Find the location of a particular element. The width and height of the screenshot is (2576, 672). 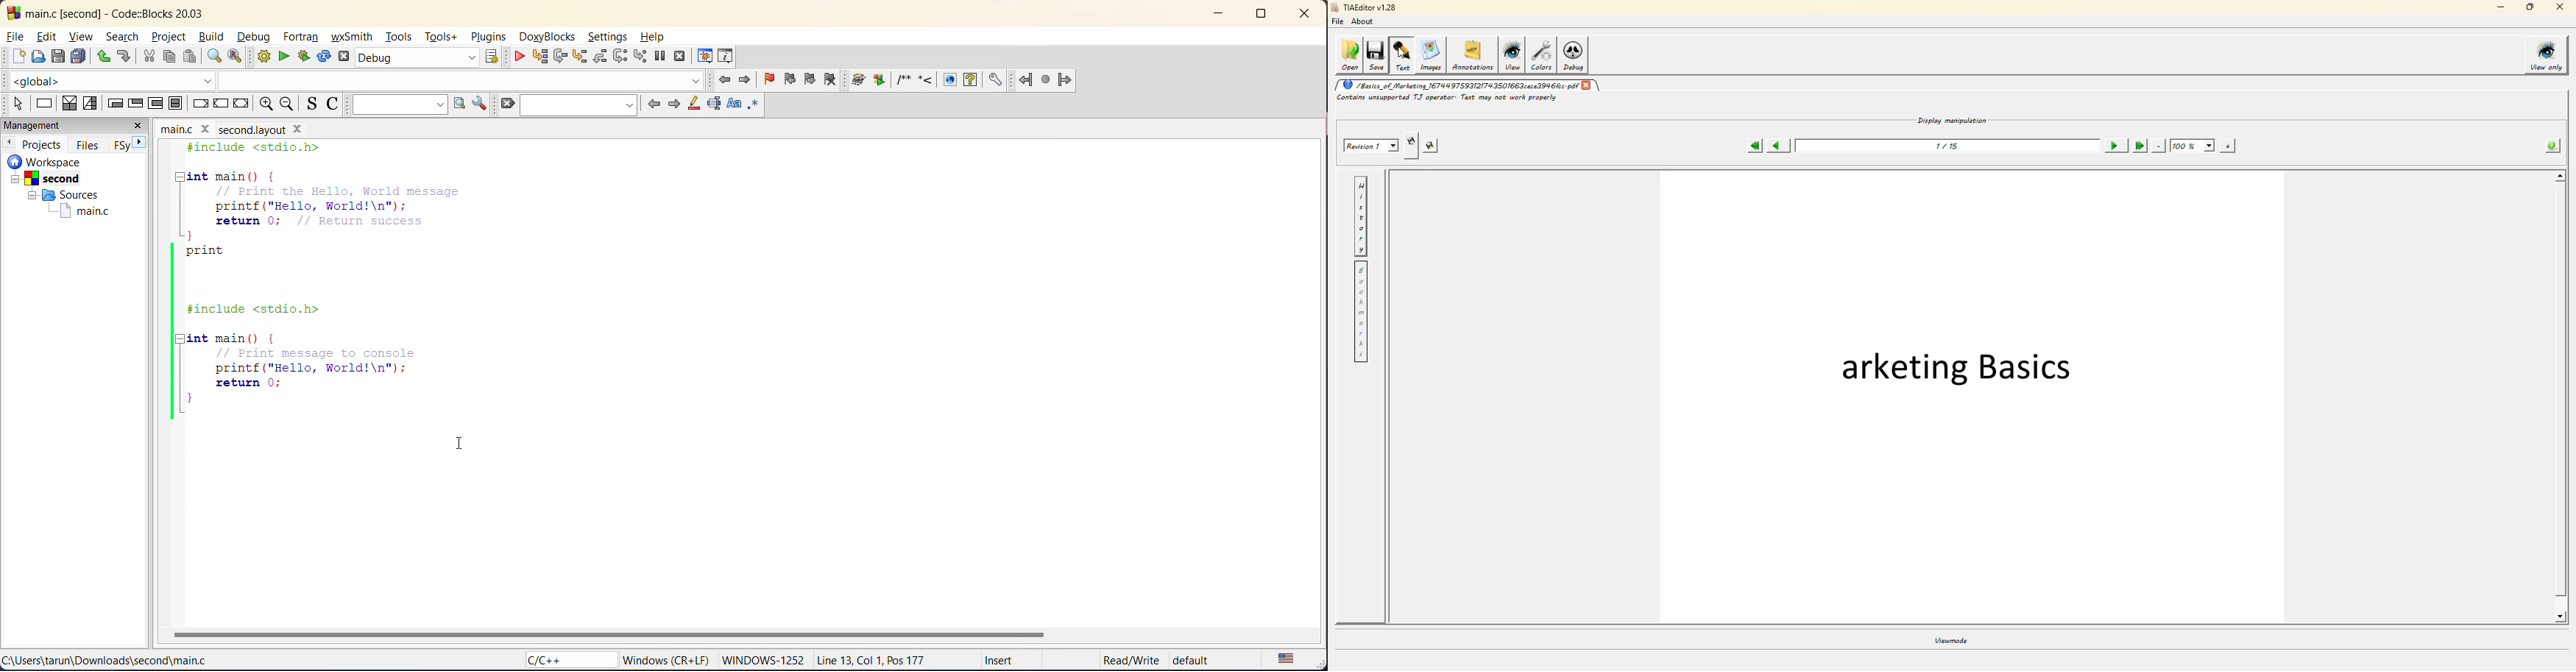

select is located at coordinates (13, 102).